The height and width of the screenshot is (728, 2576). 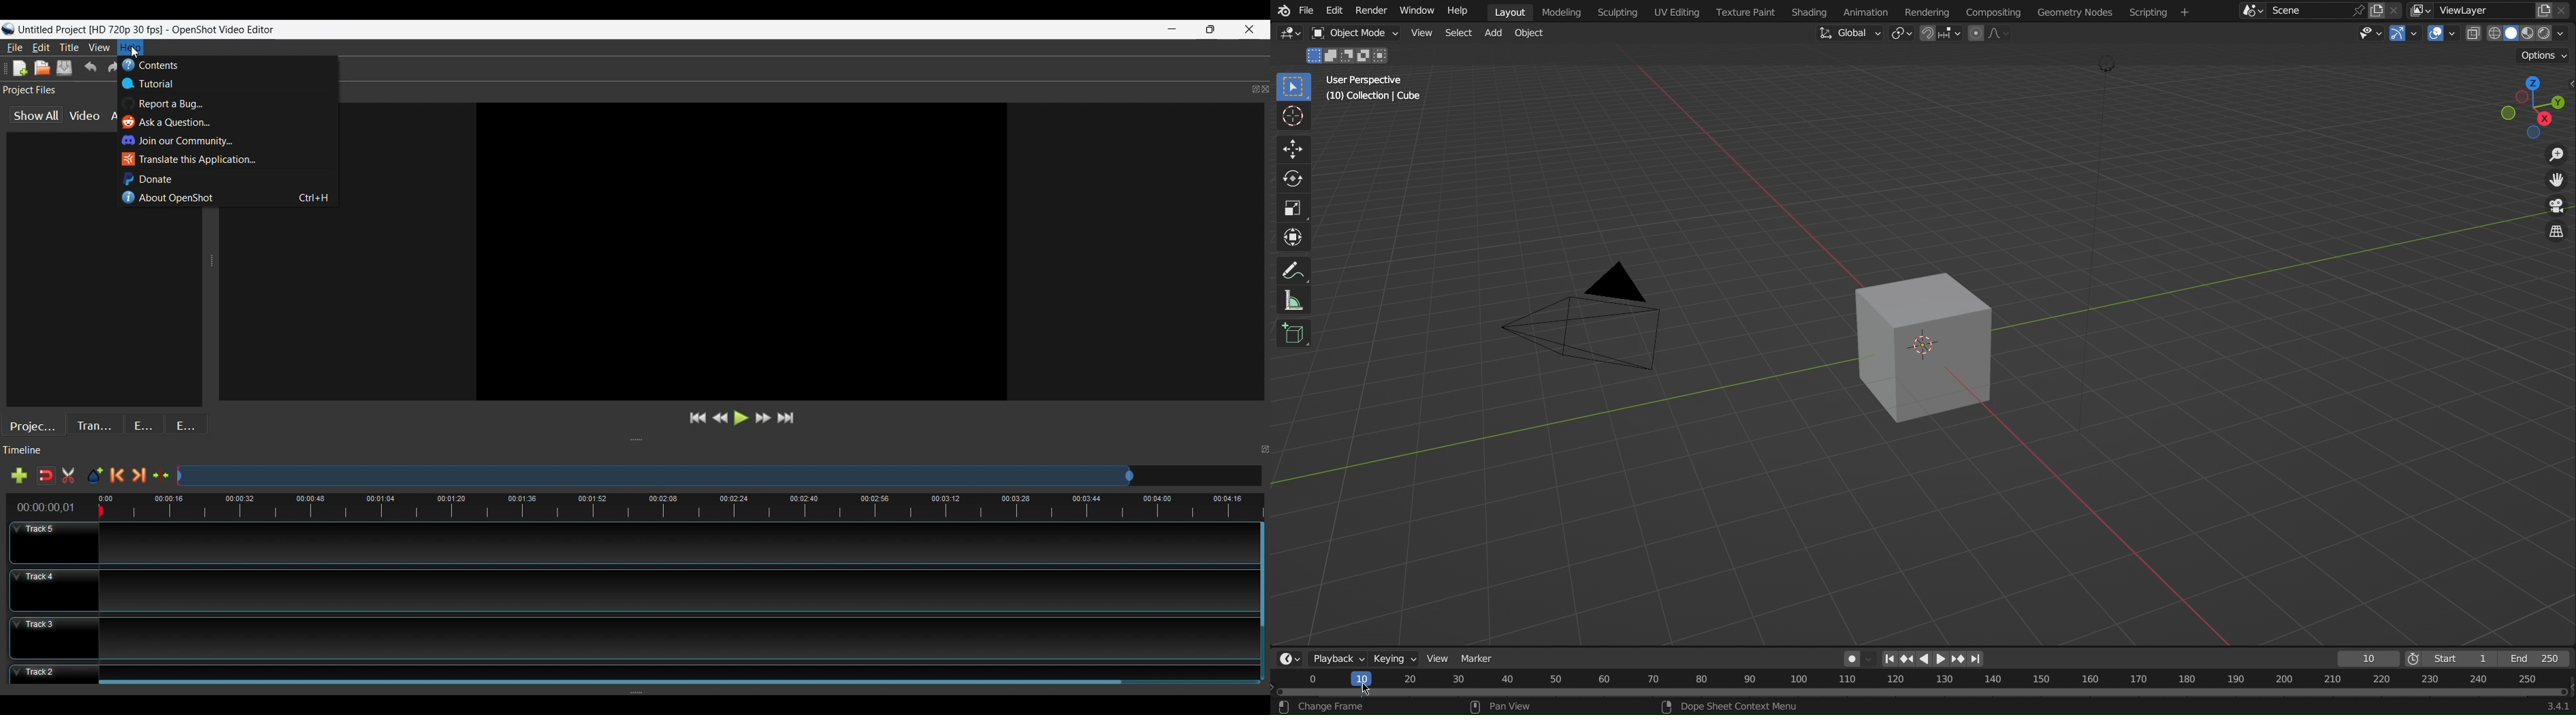 What do you see at coordinates (1294, 334) in the screenshot?
I see `Add Cube` at bounding box center [1294, 334].